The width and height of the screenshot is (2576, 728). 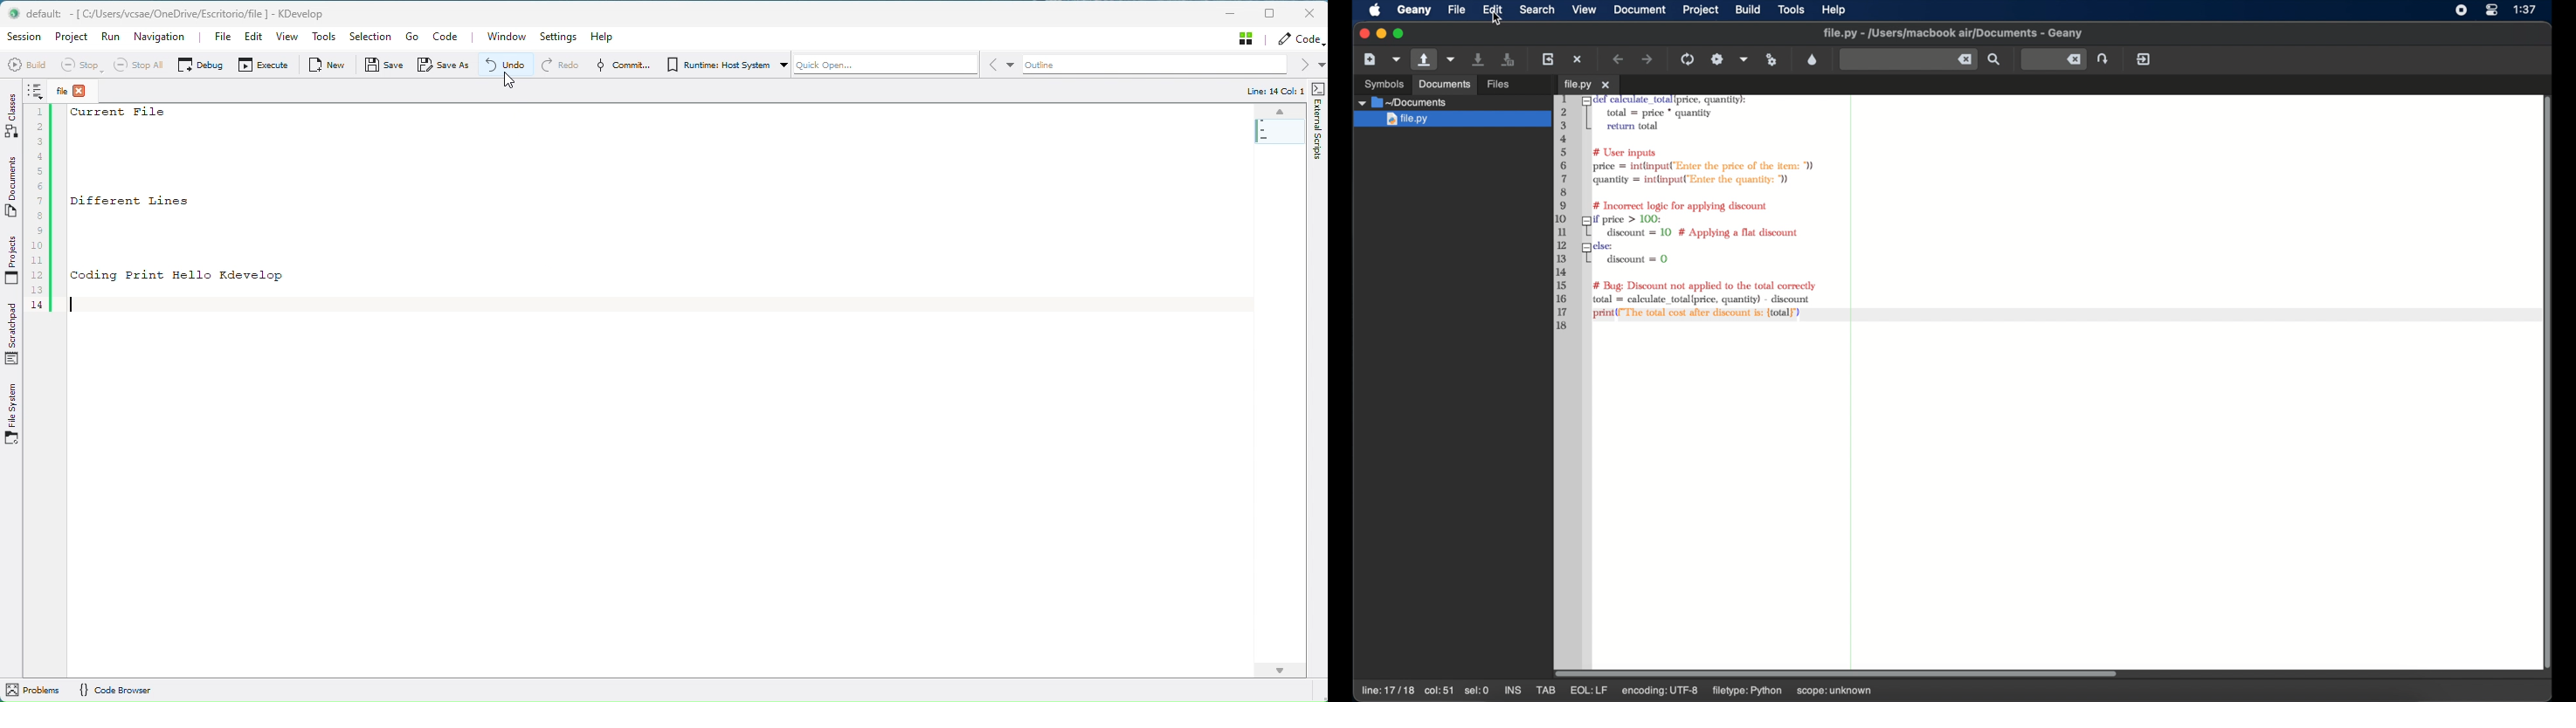 I want to click on Documents, so click(x=14, y=183).